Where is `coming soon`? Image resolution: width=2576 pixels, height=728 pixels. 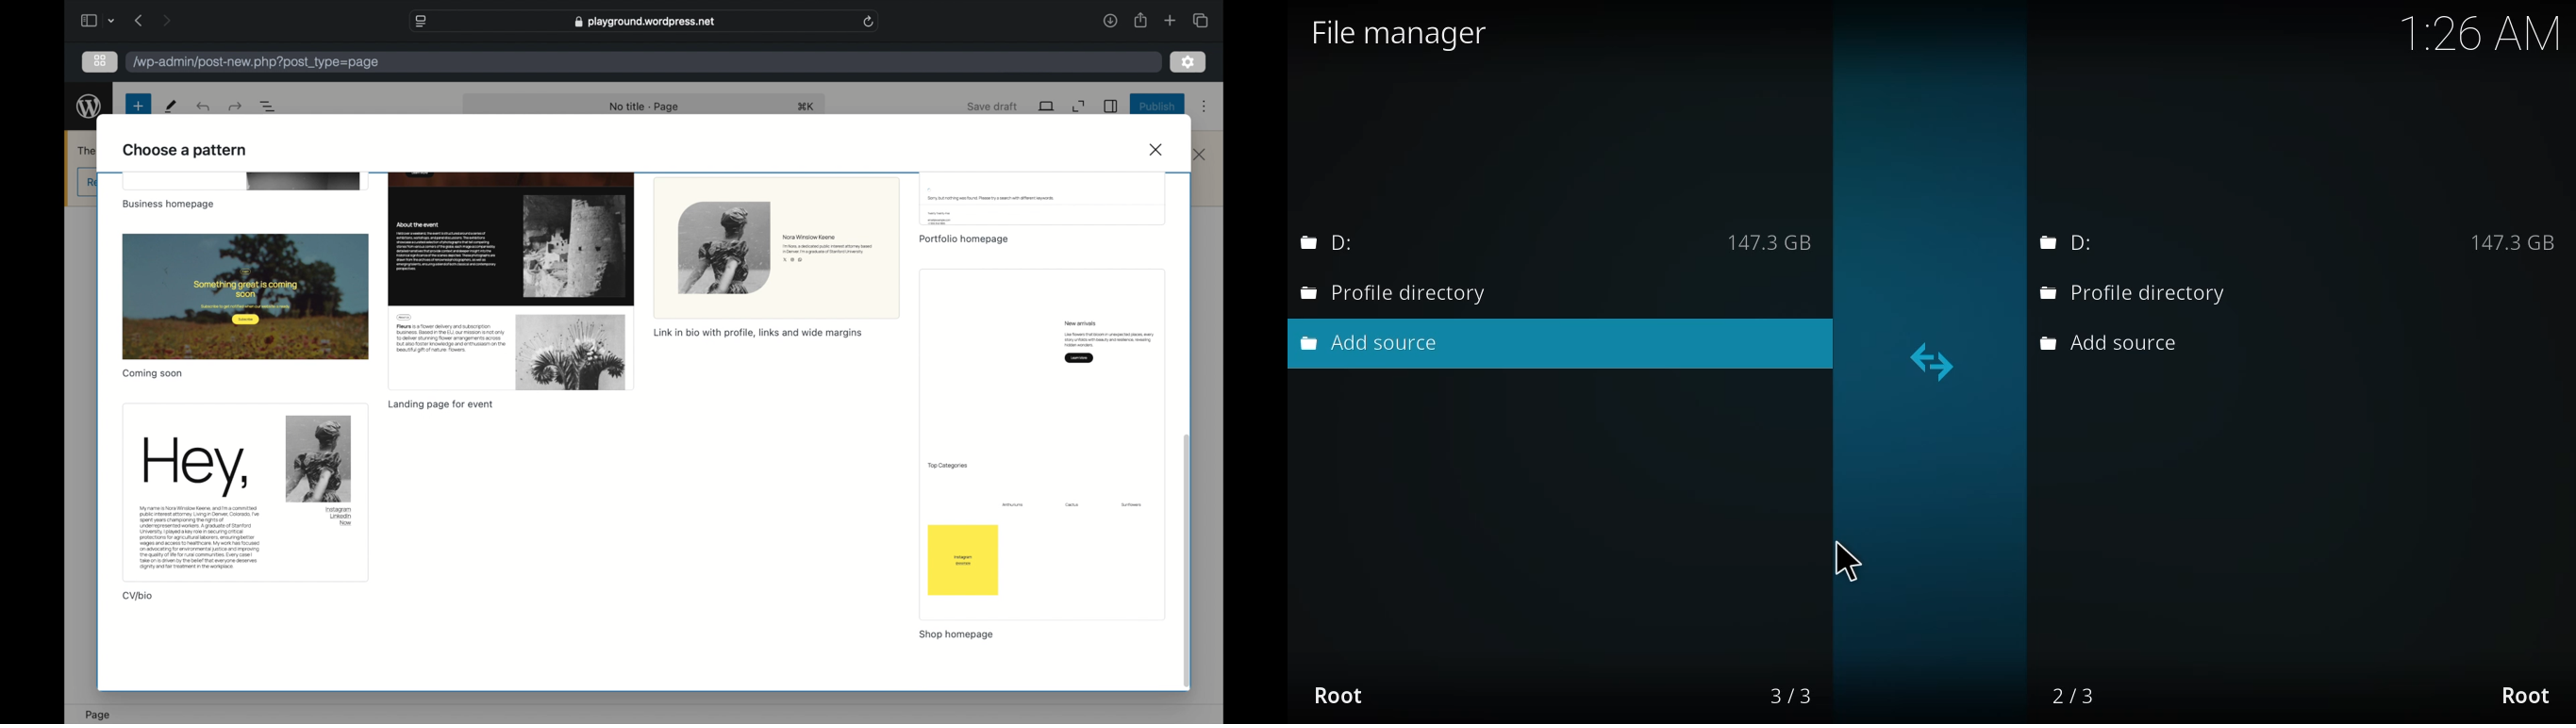 coming soon is located at coordinates (152, 373).